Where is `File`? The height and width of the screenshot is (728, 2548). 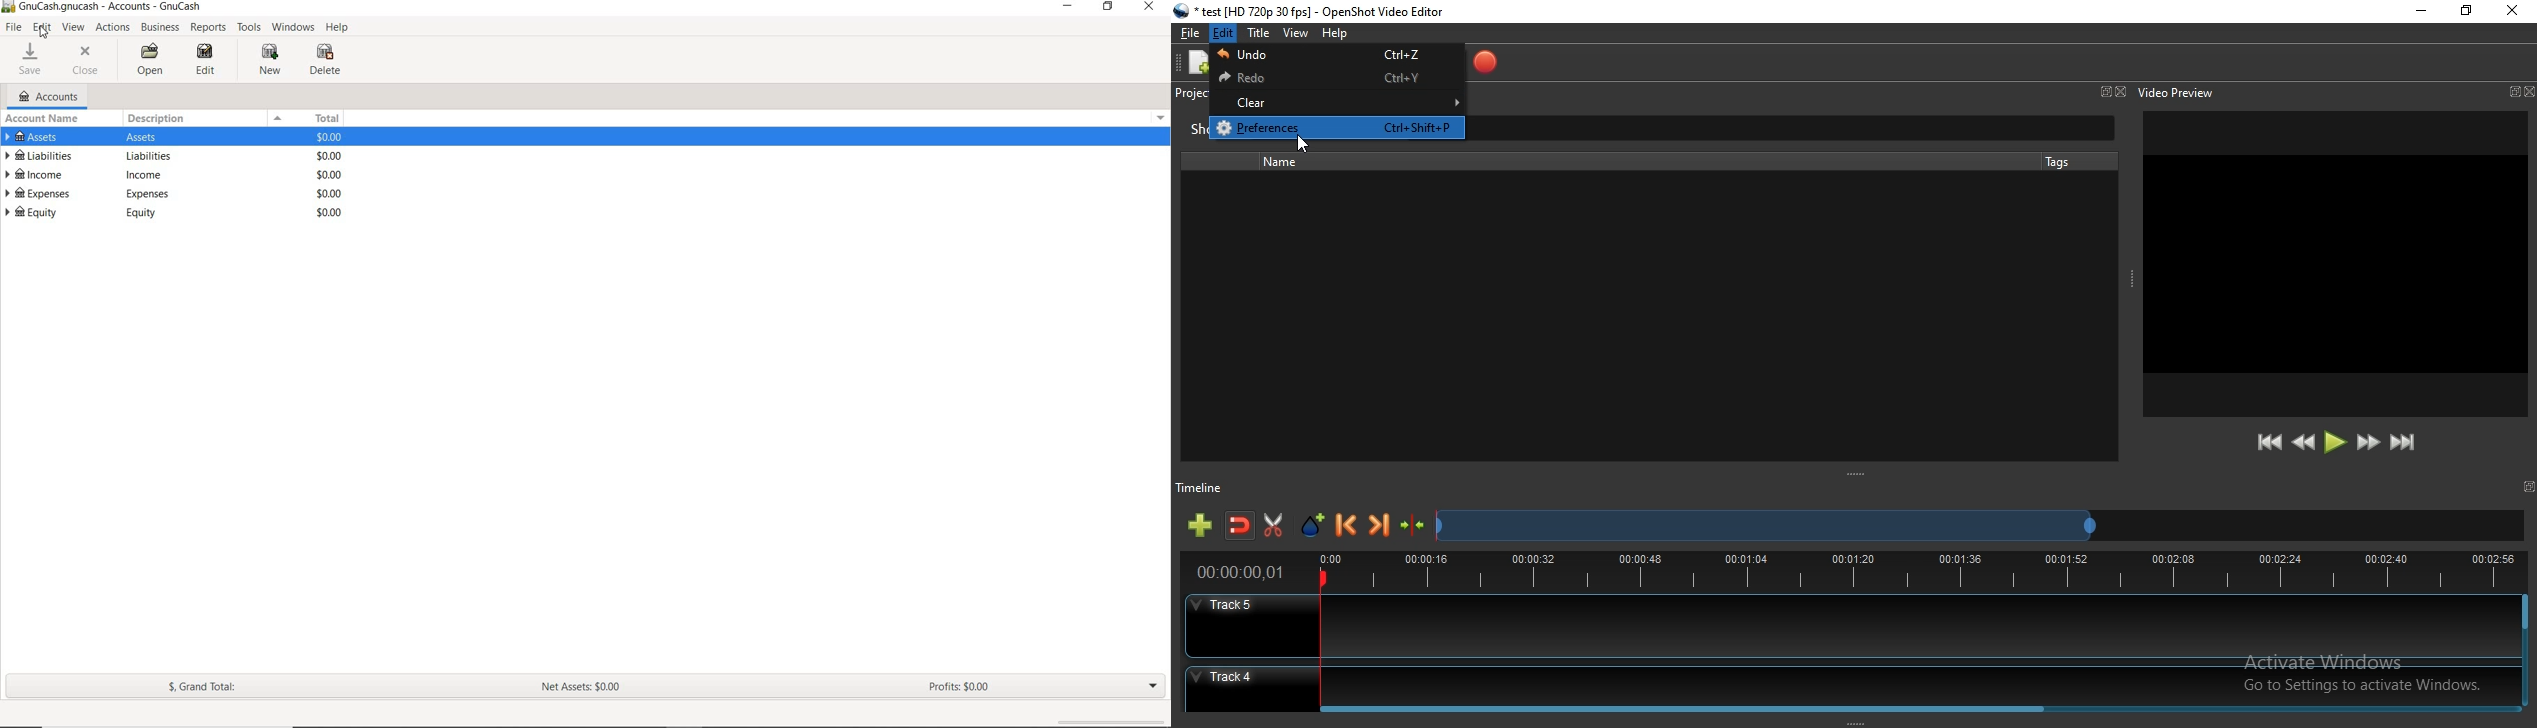 File is located at coordinates (1188, 35).